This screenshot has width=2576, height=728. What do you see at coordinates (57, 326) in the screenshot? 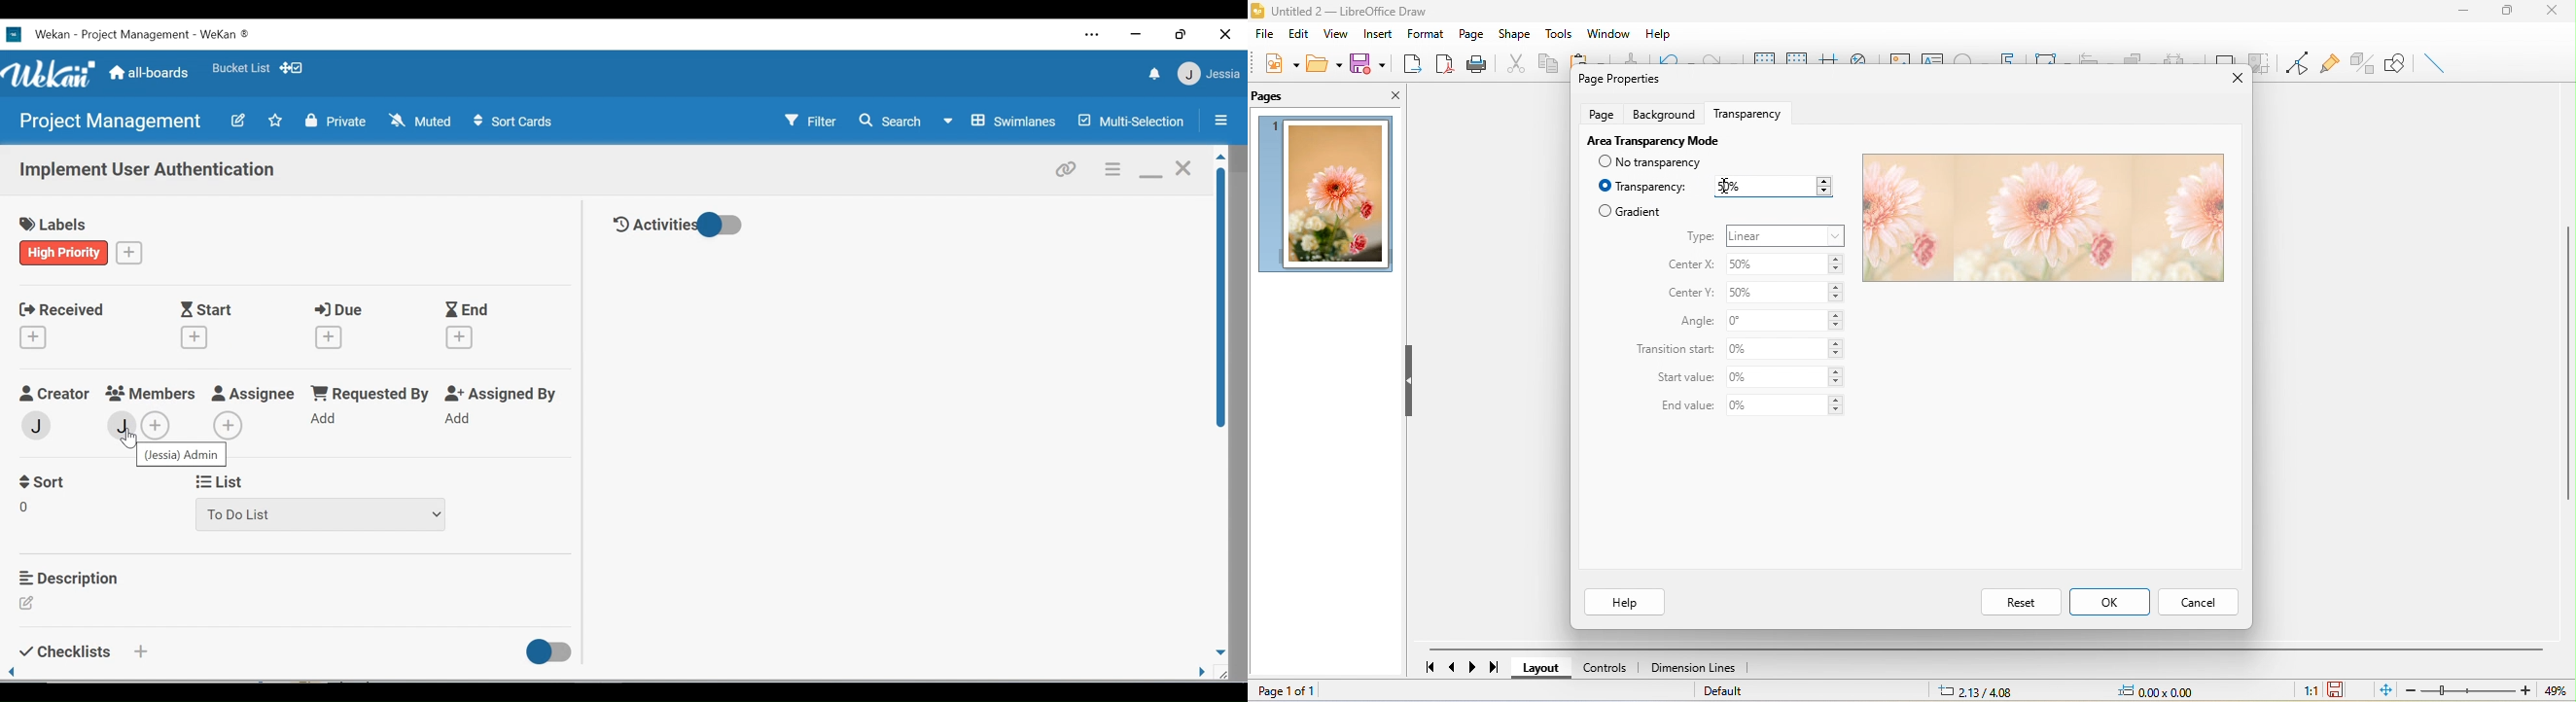
I see `Received` at bounding box center [57, 326].